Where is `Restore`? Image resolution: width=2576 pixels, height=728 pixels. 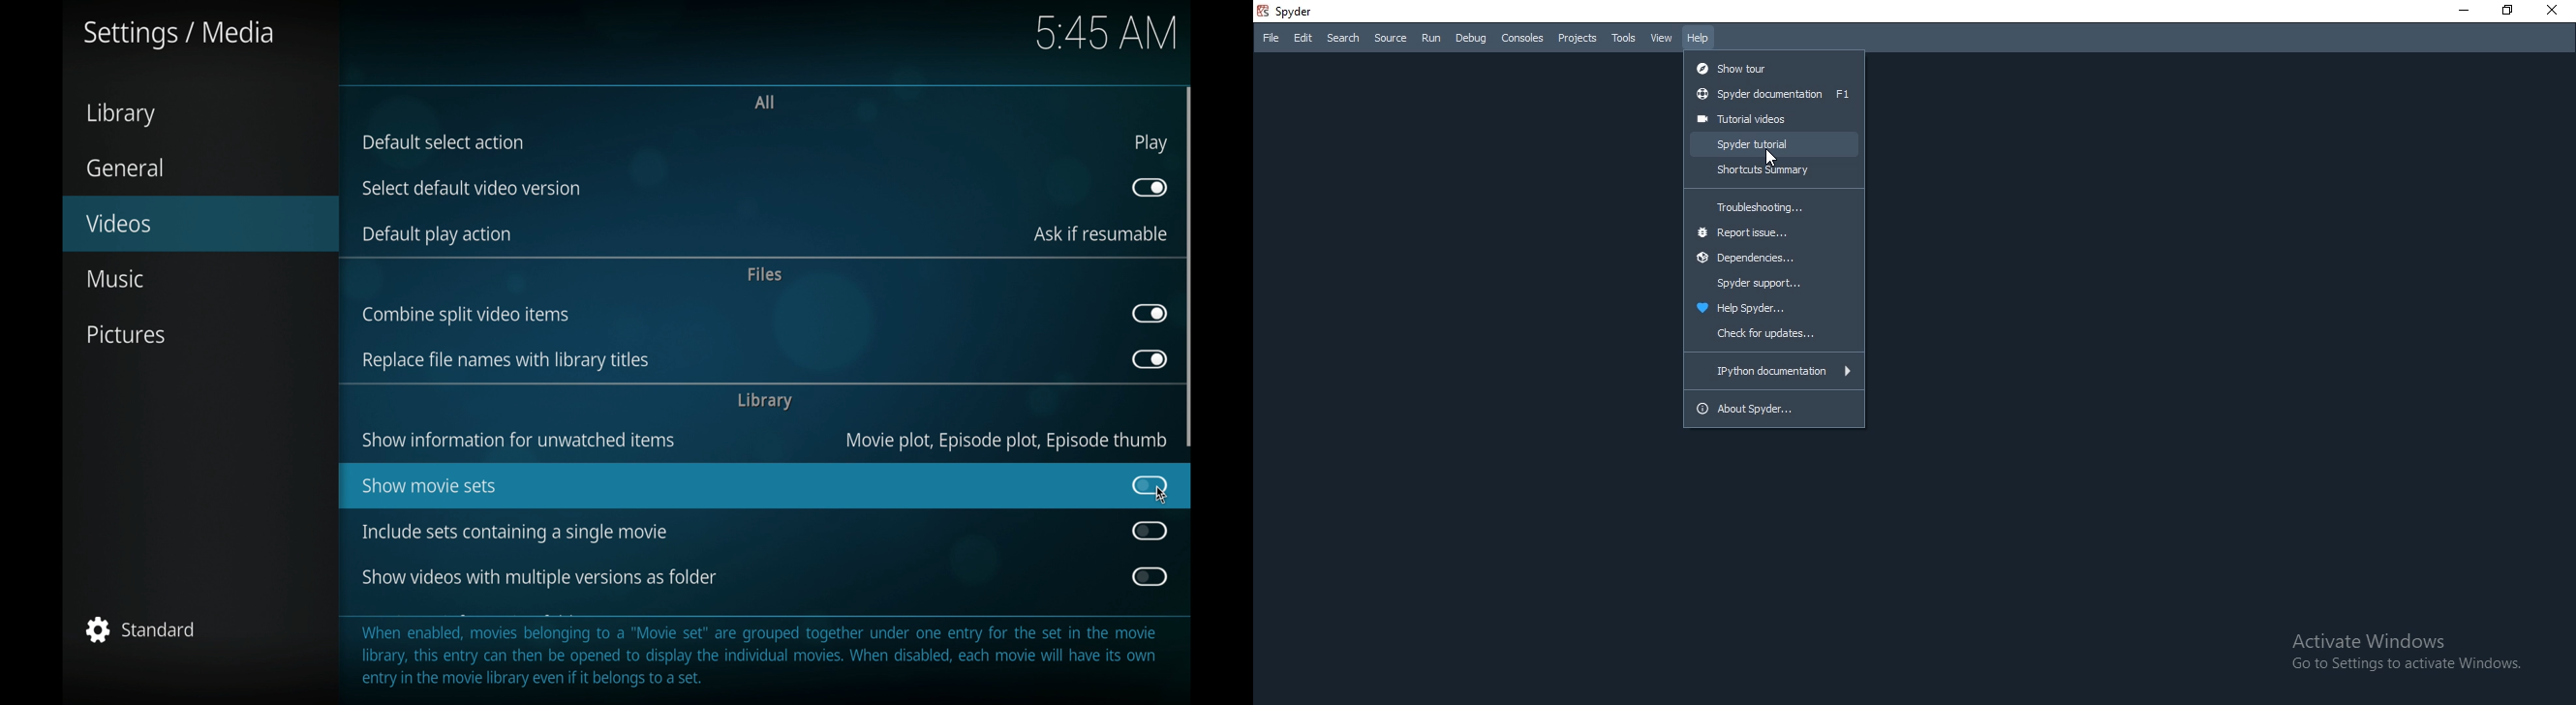
Restore is located at coordinates (2510, 12).